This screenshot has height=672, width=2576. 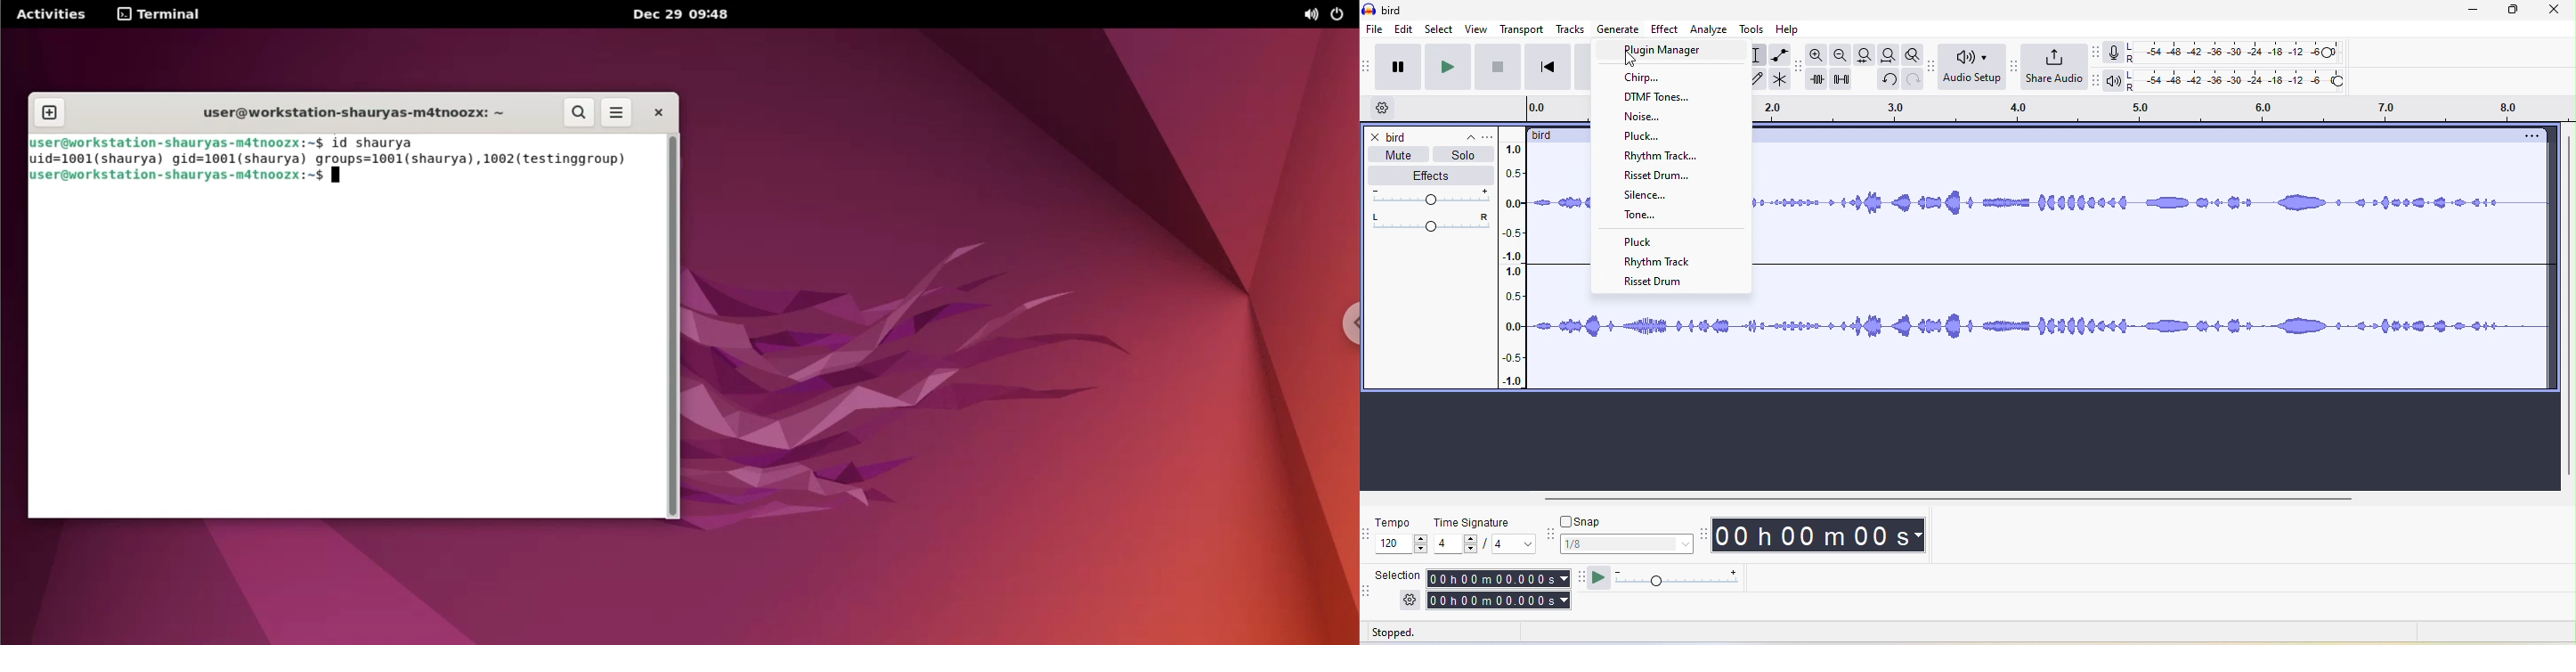 I want to click on bird, so click(x=1542, y=135).